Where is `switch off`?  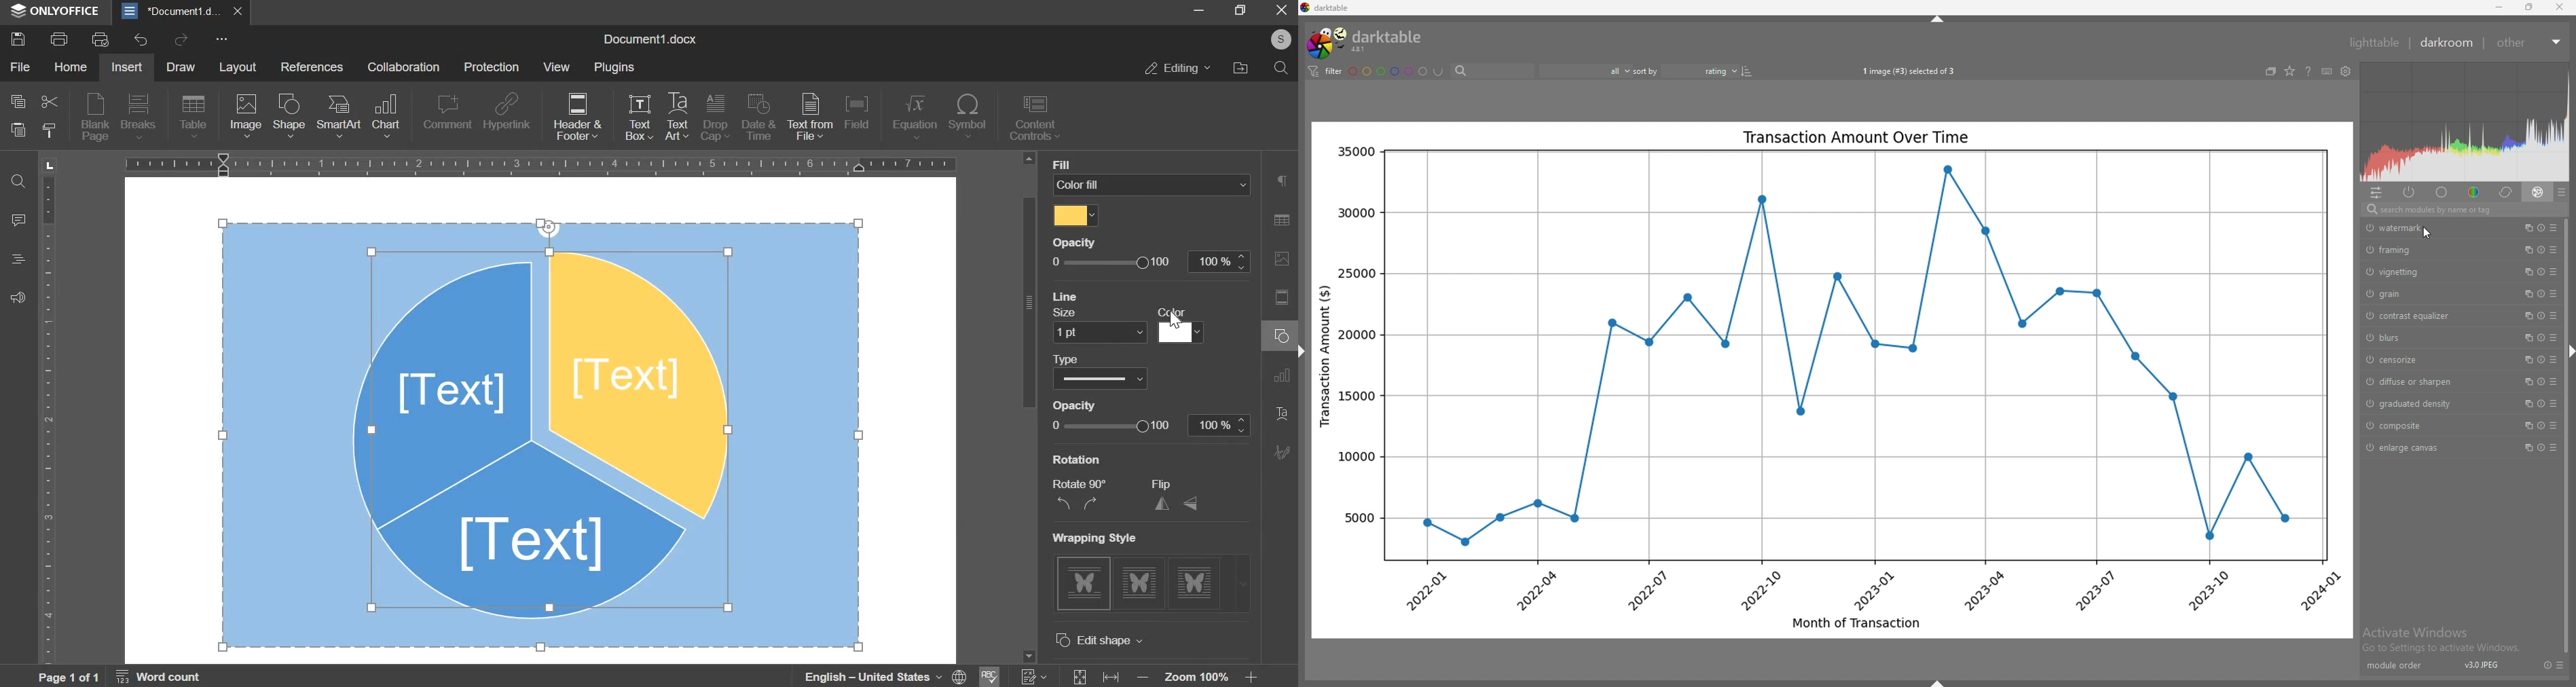 switch off is located at coordinates (2370, 271).